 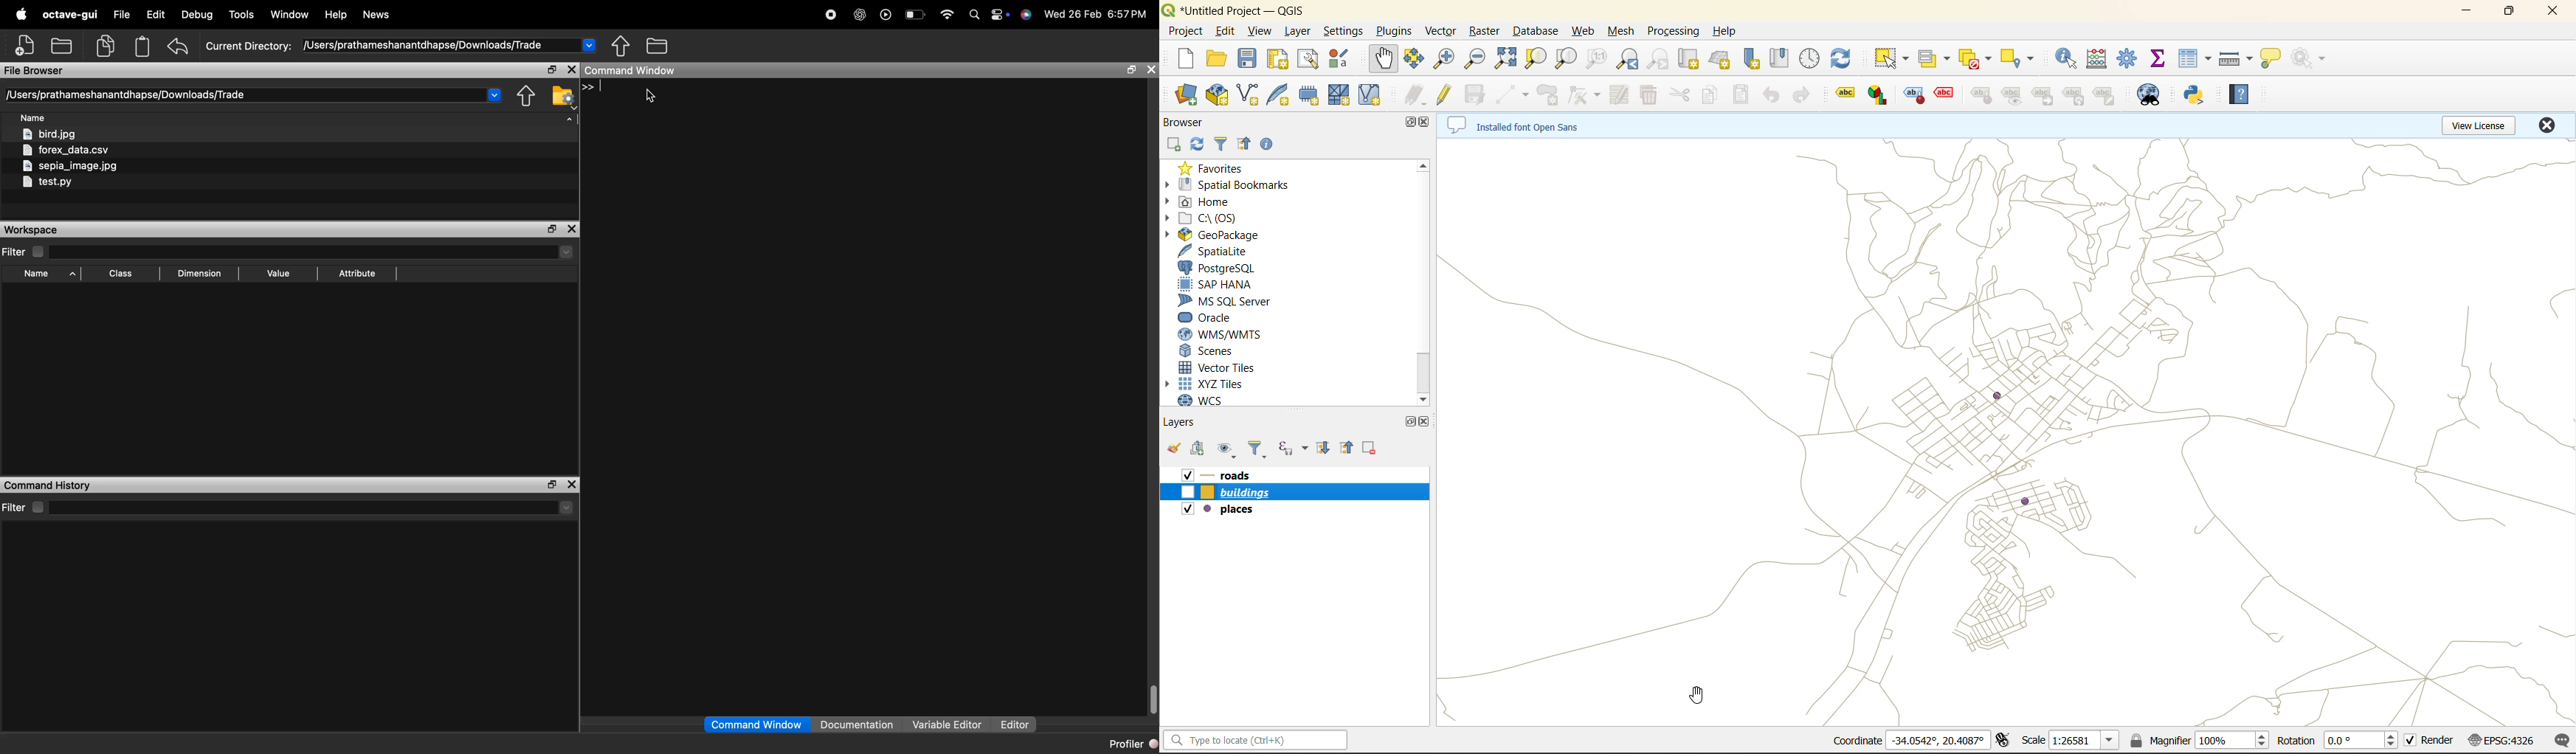 I want to click on measure line, so click(x=2236, y=57).